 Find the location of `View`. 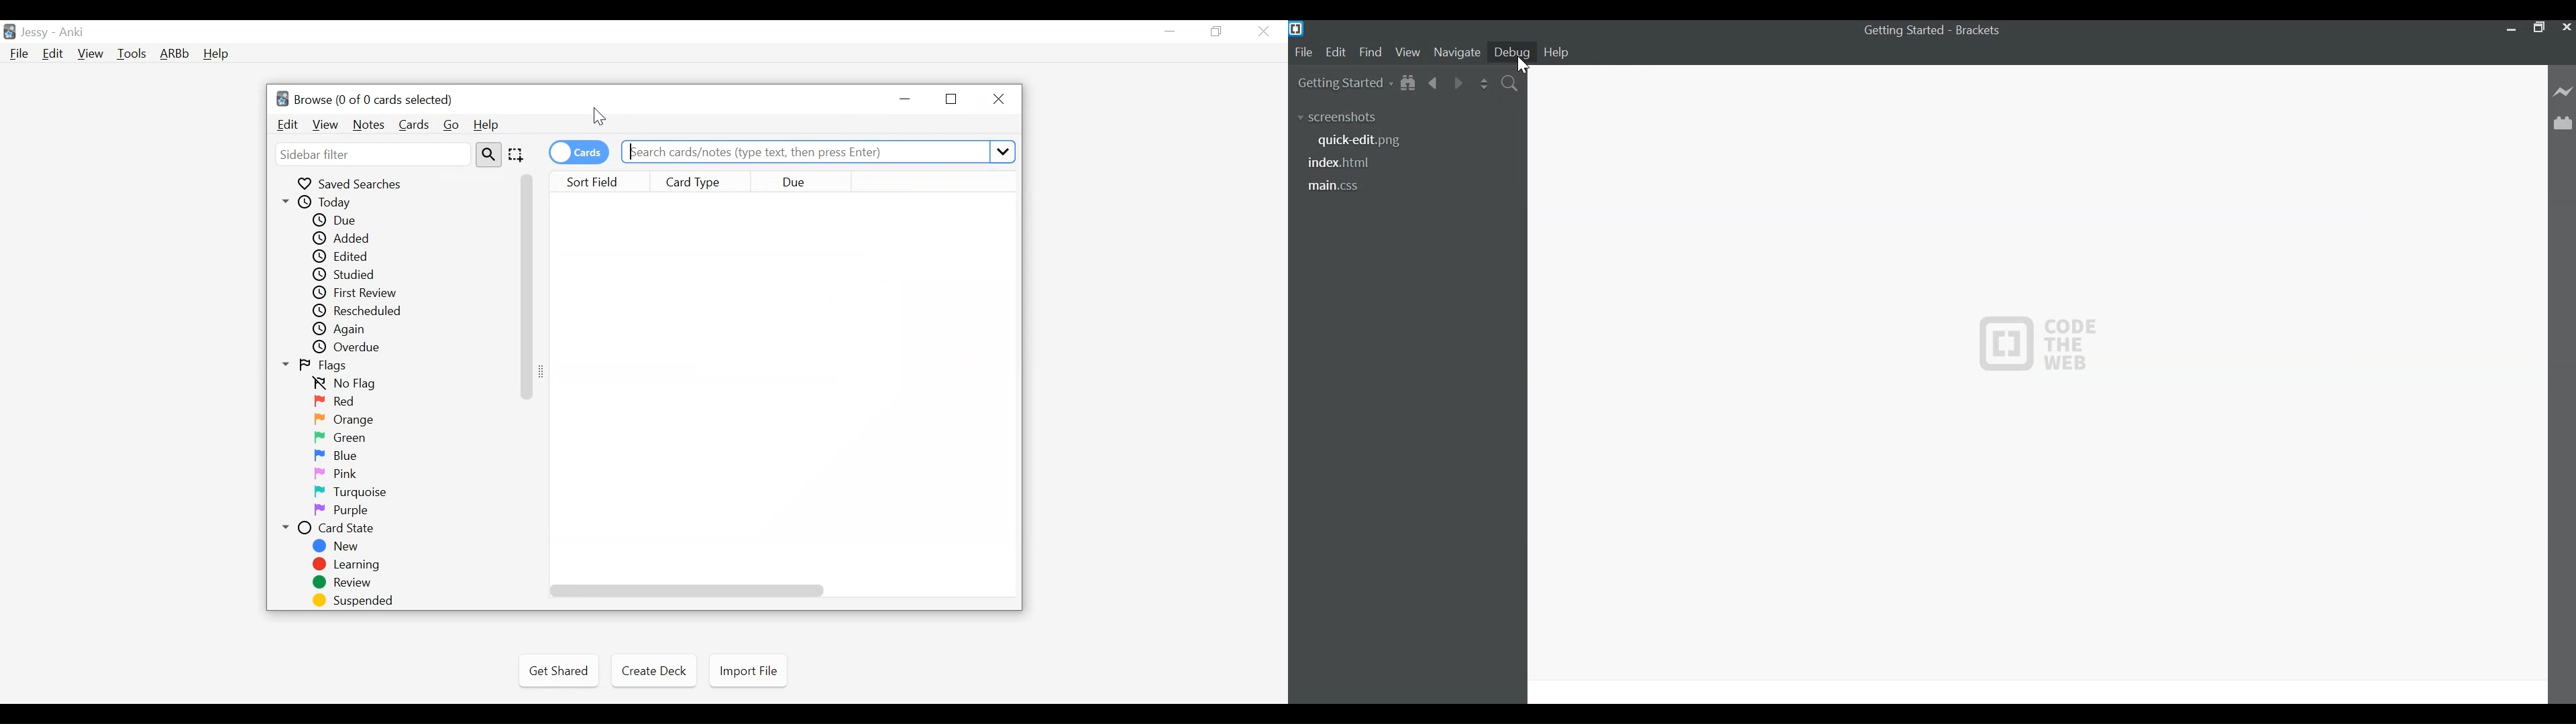

View is located at coordinates (1408, 53).